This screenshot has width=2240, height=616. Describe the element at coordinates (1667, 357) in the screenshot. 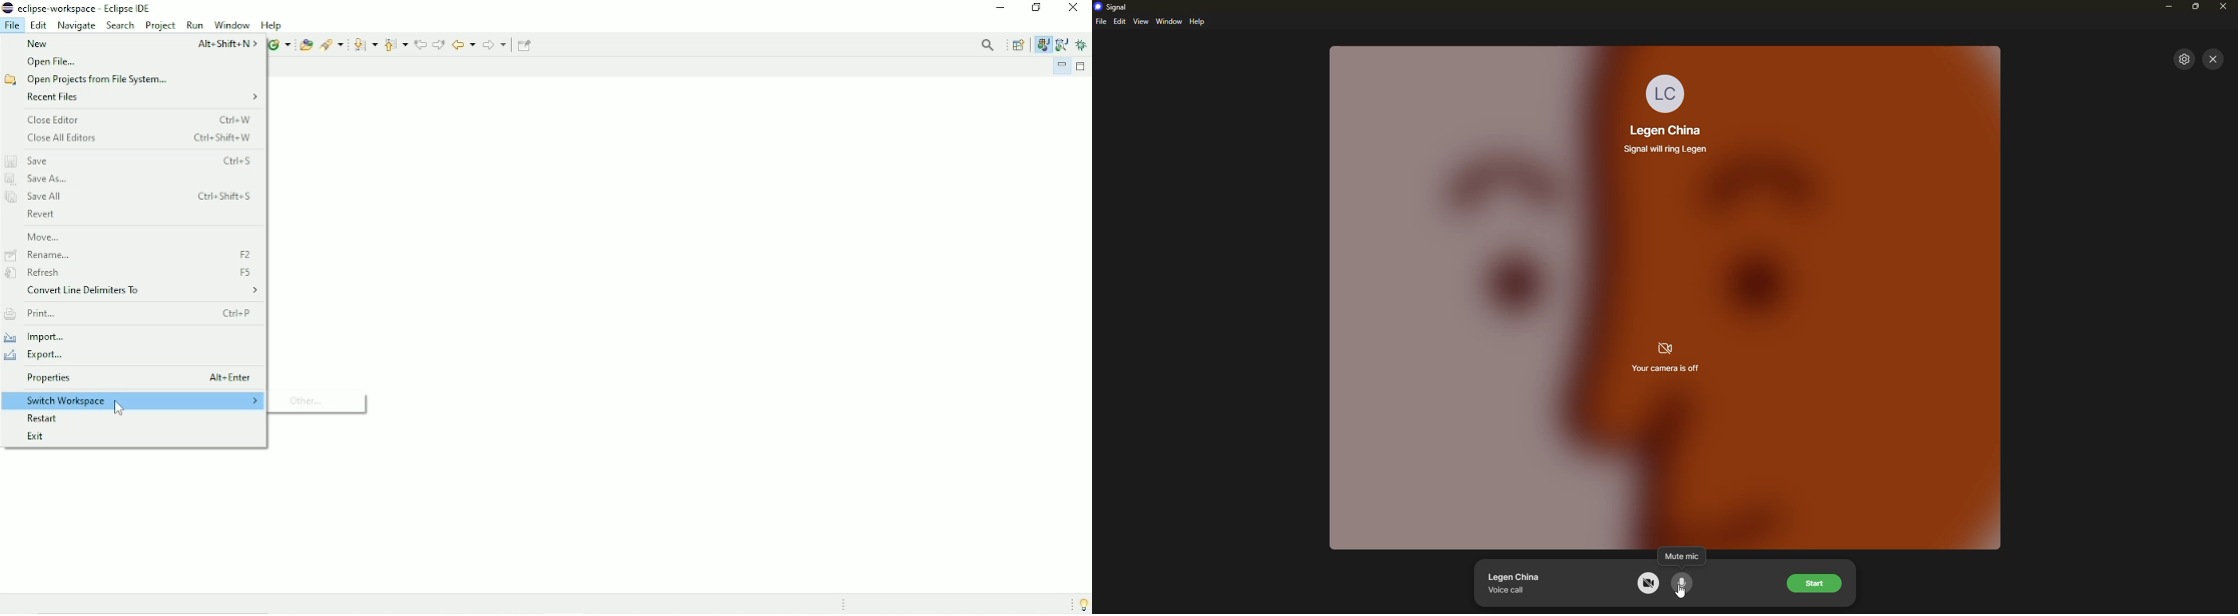

I see `camera is off` at that location.